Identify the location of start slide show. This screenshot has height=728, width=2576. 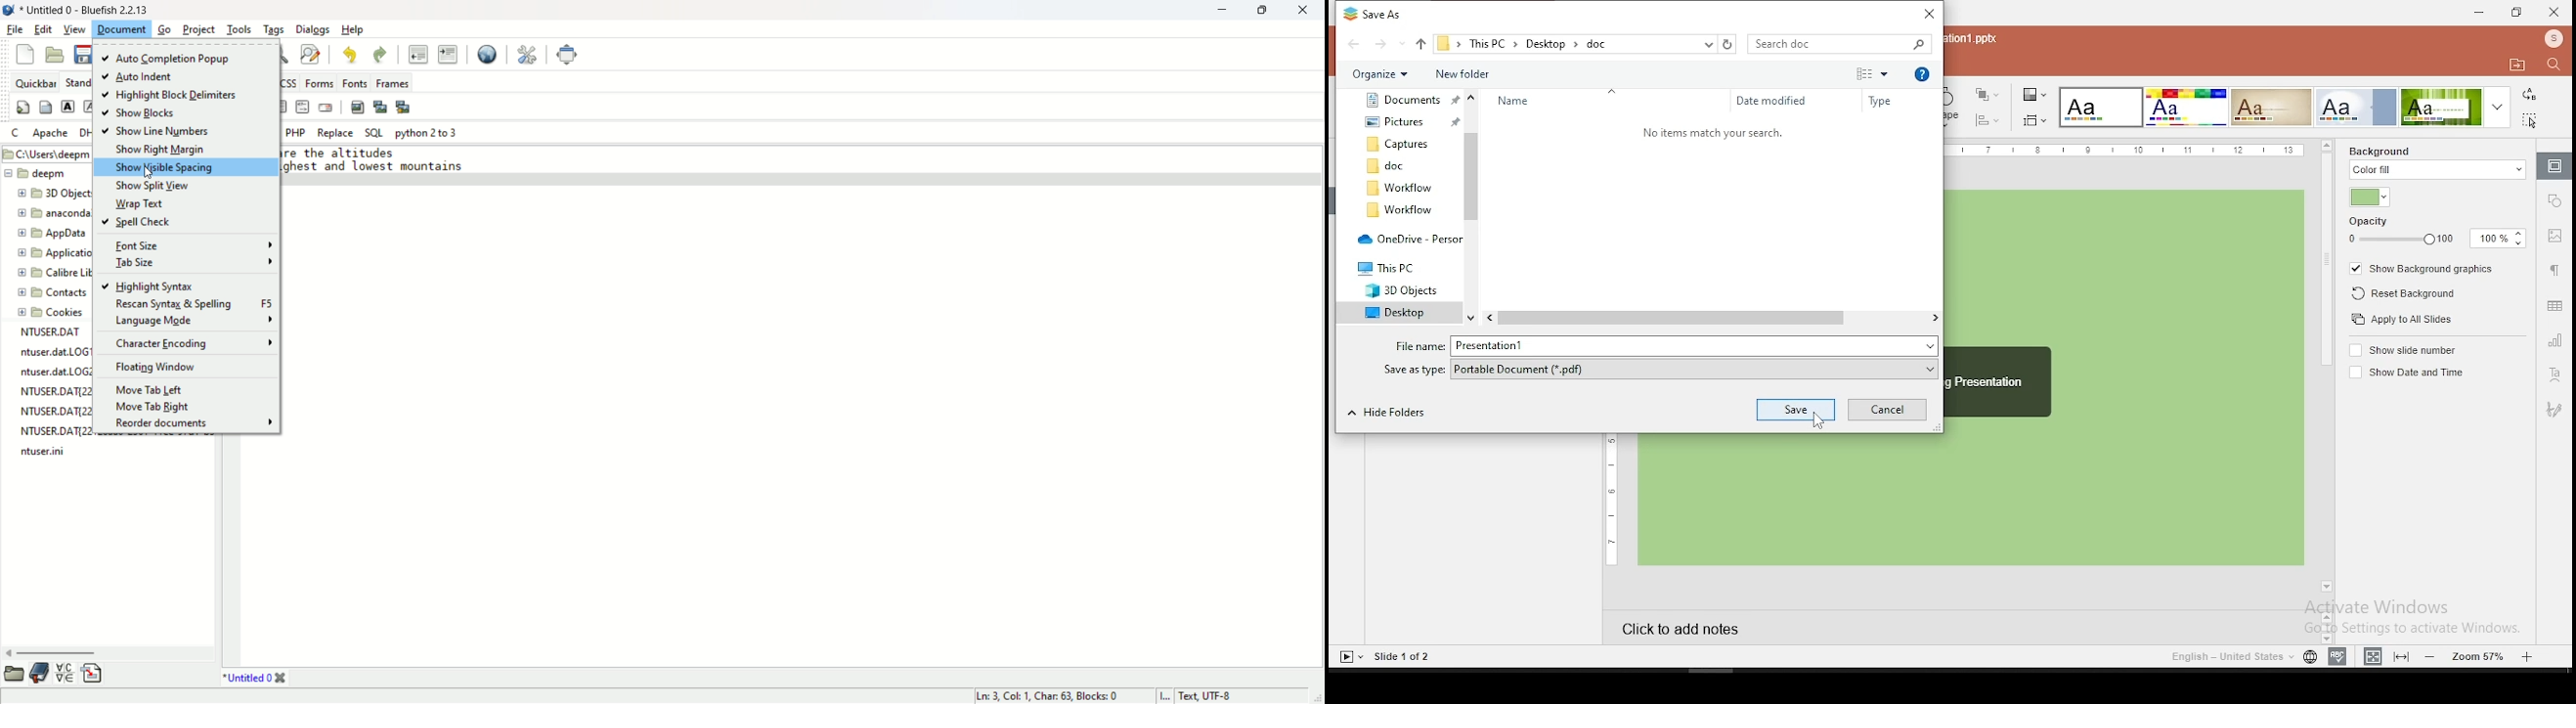
(1349, 657).